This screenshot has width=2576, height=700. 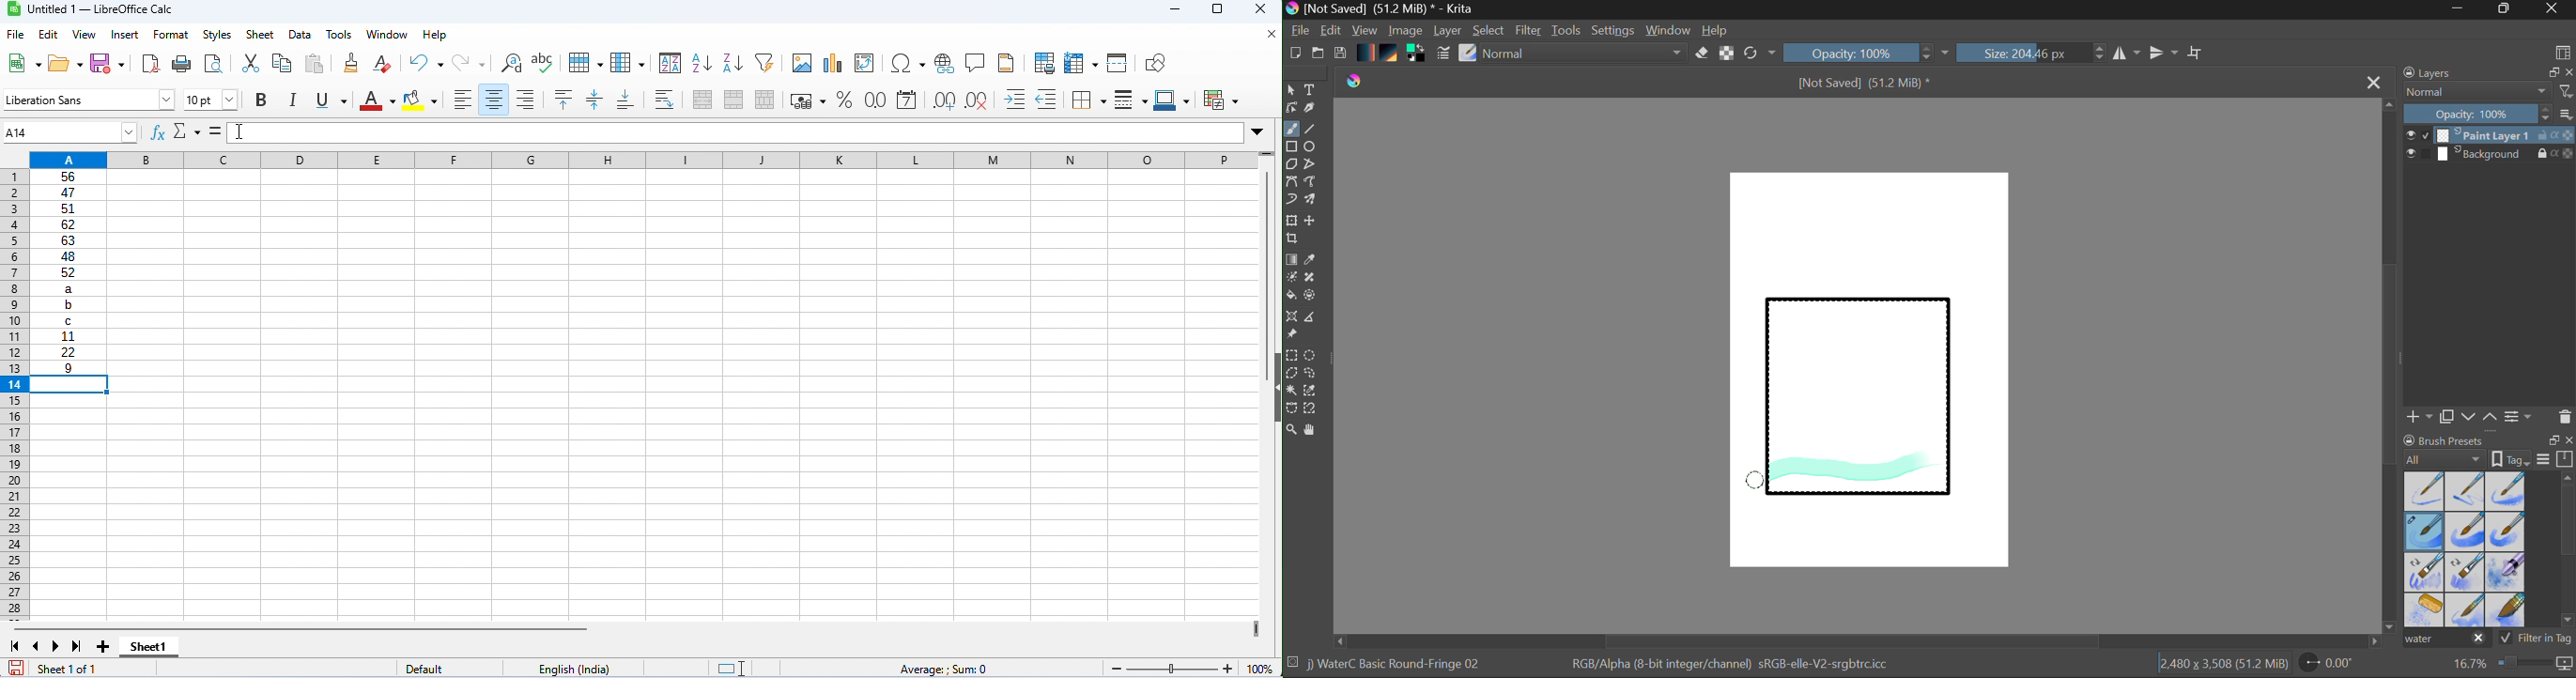 What do you see at coordinates (1417, 54) in the screenshot?
I see `Colors in use` at bounding box center [1417, 54].